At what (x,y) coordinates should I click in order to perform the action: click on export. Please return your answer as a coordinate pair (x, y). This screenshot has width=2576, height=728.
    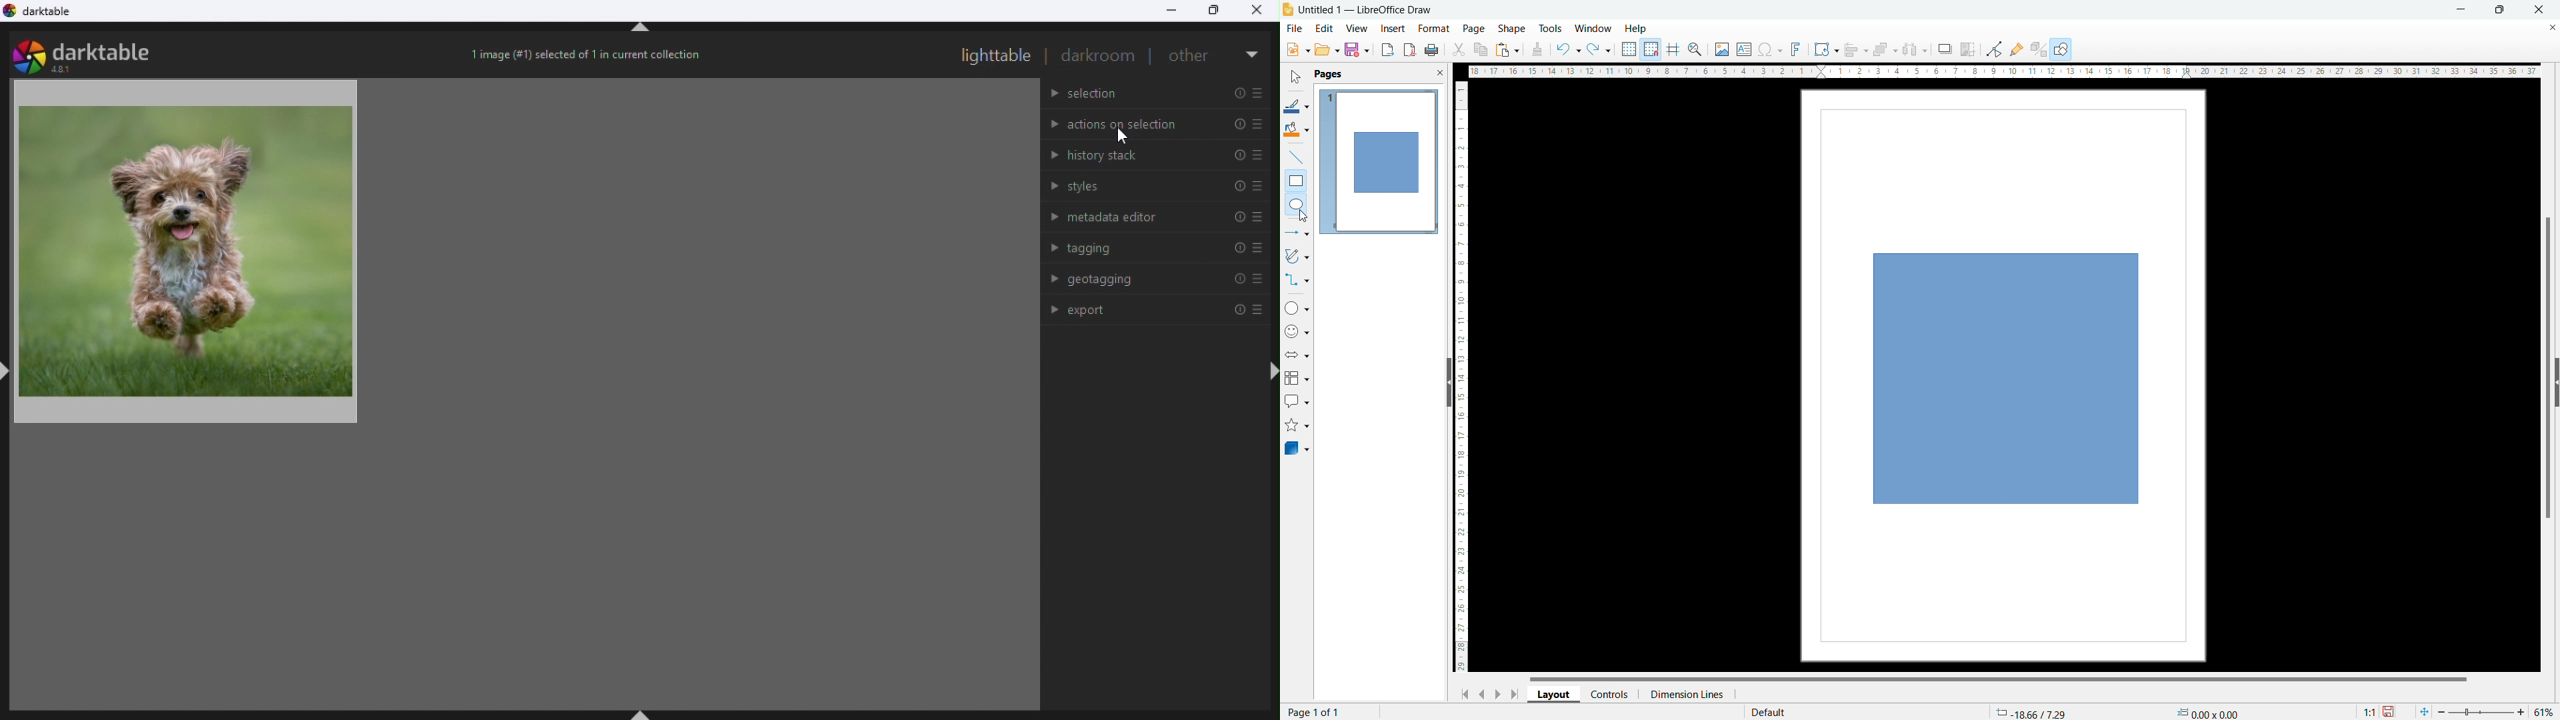
    Looking at the image, I should click on (1388, 49).